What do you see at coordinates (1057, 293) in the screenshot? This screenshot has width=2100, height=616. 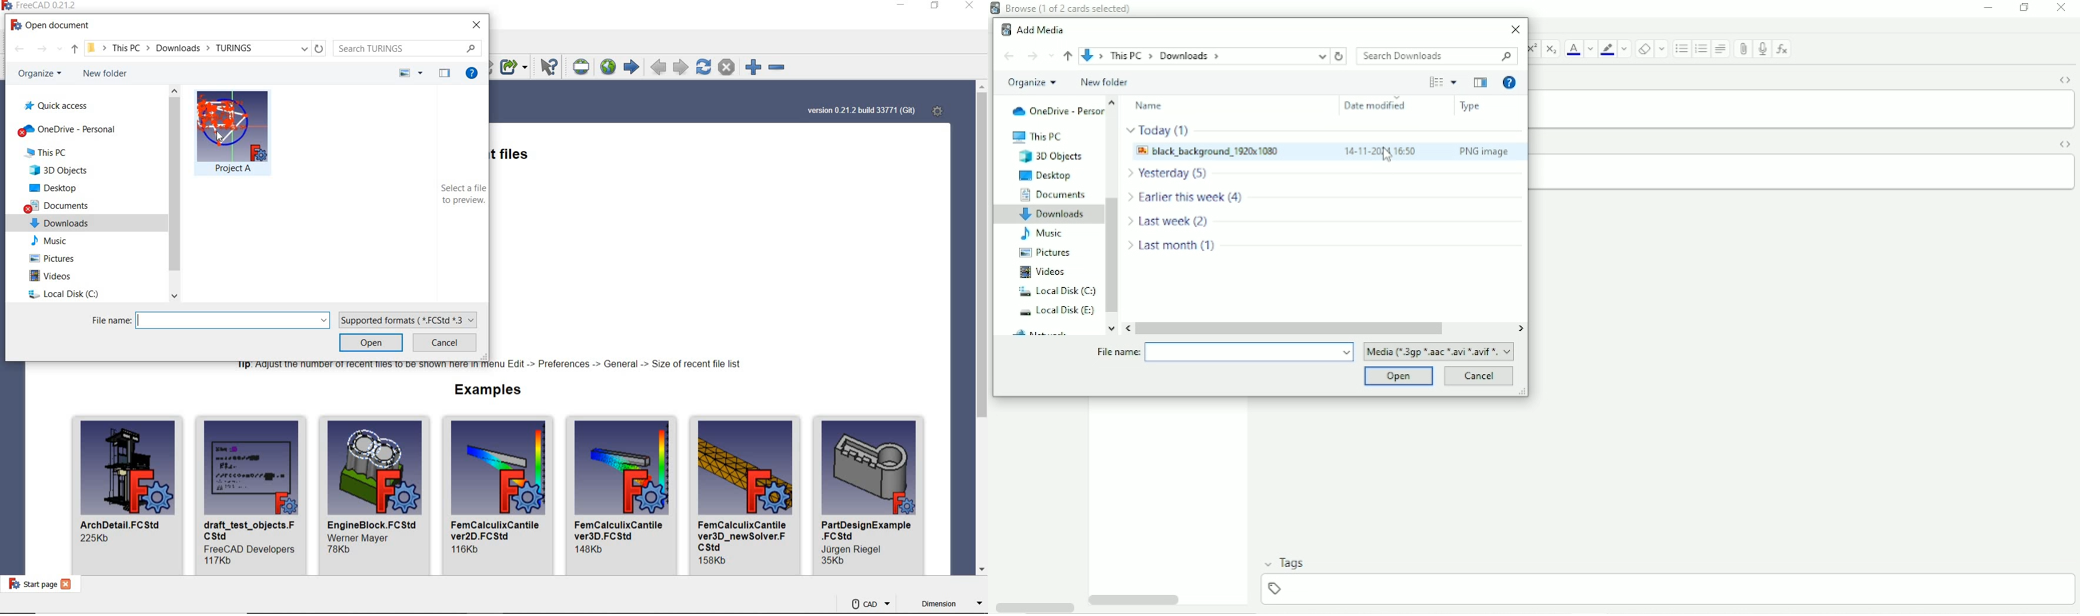 I see `Local Disk (C:)` at bounding box center [1057, 293].